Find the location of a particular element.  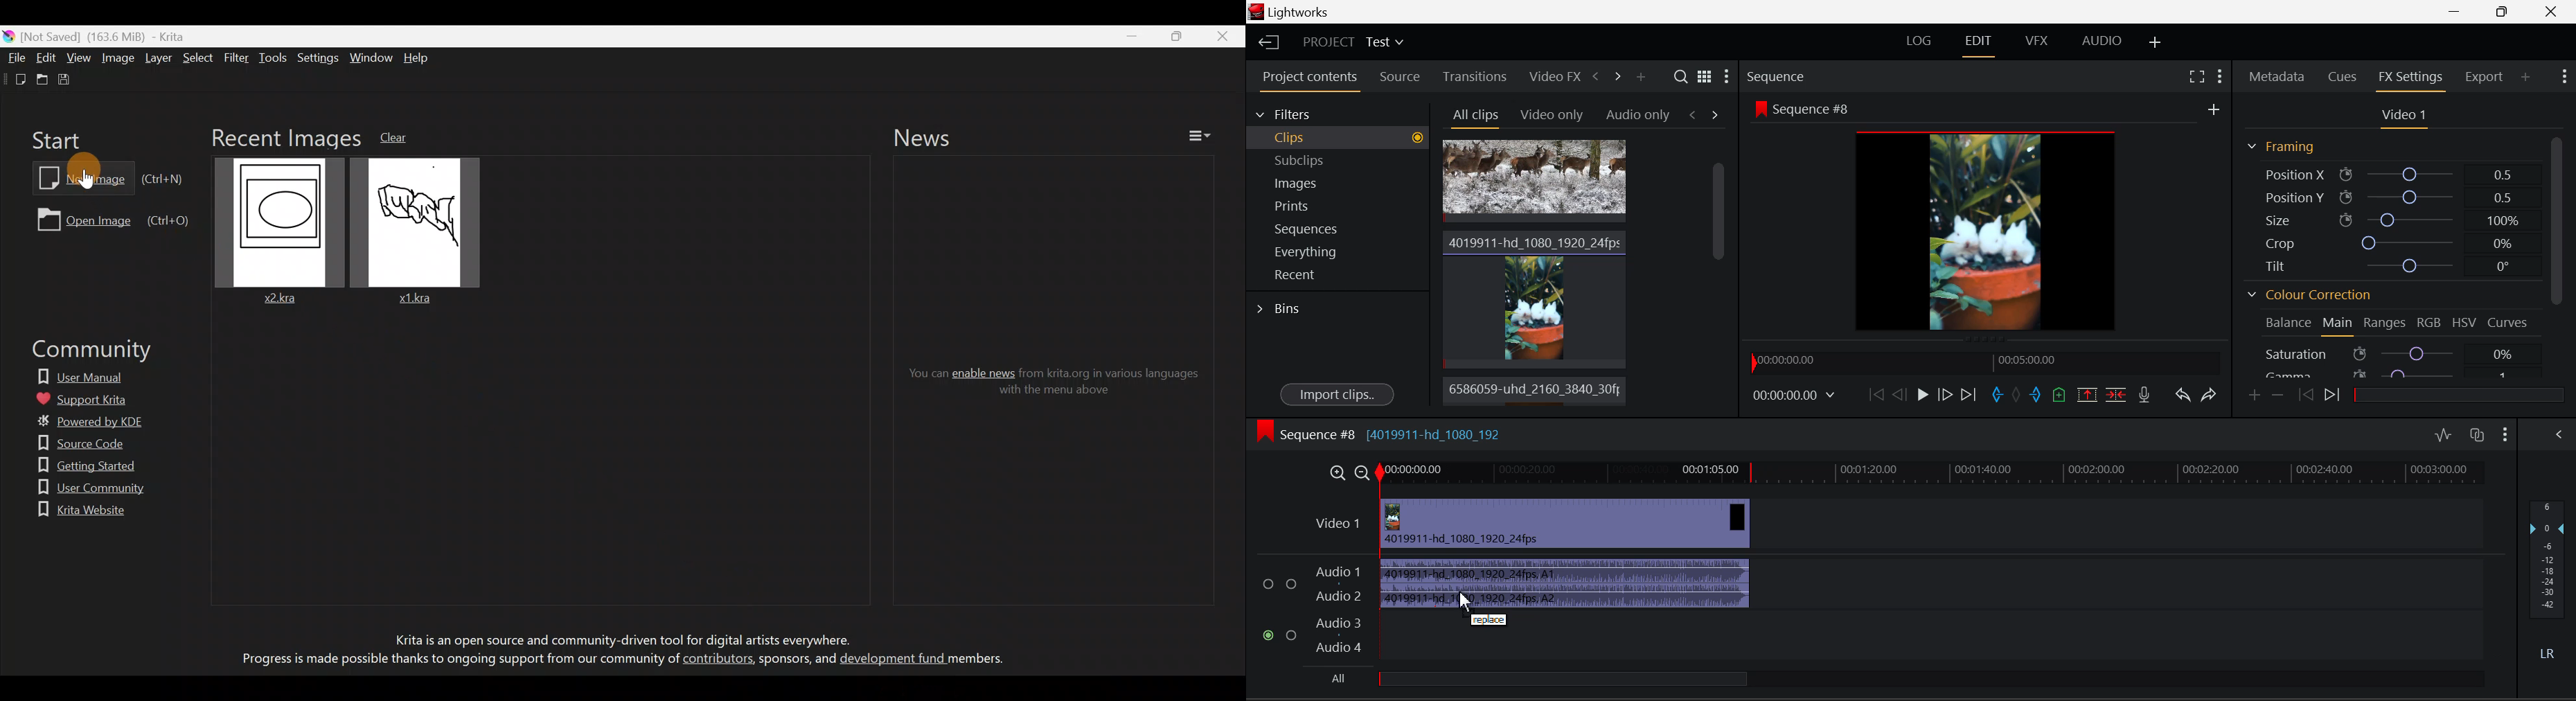

All is located at coordinates (1545, 678).